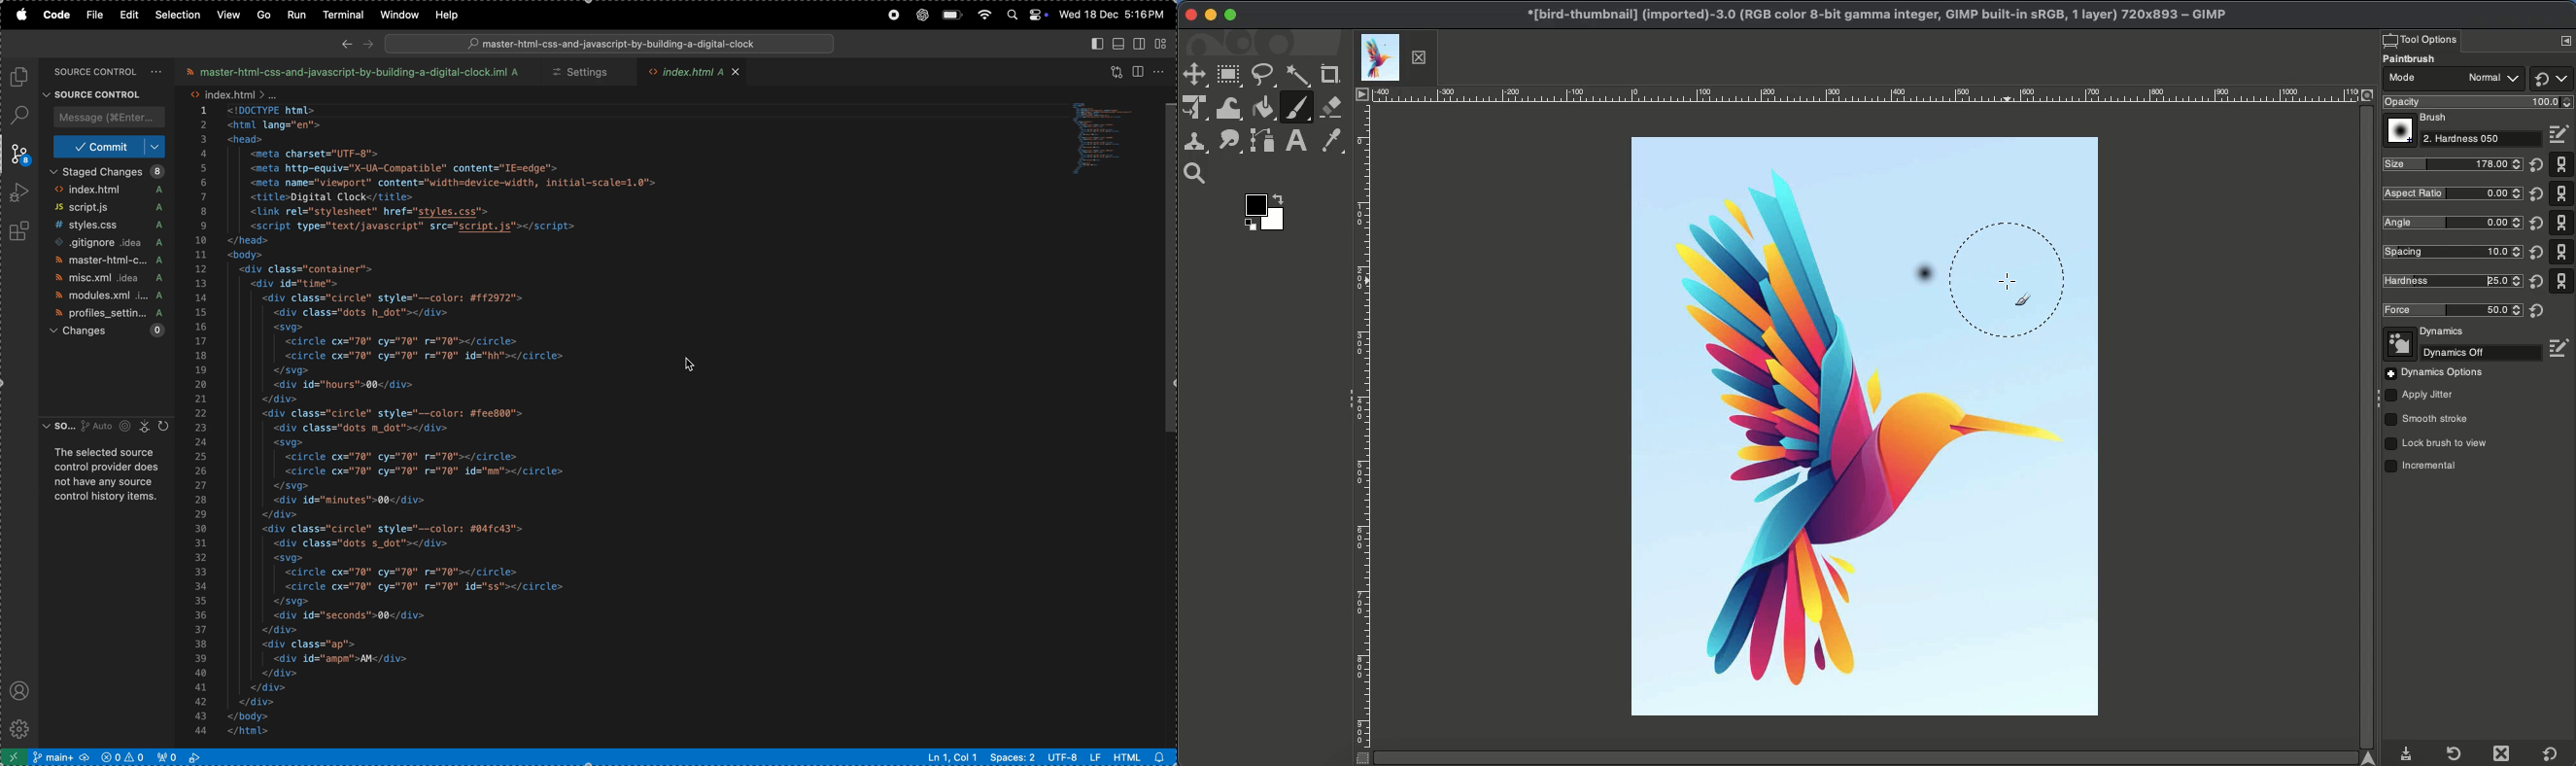  What do you see at coordinates (294, 14) in the screenshot?
I see `run` at bounding box center [294, 14].